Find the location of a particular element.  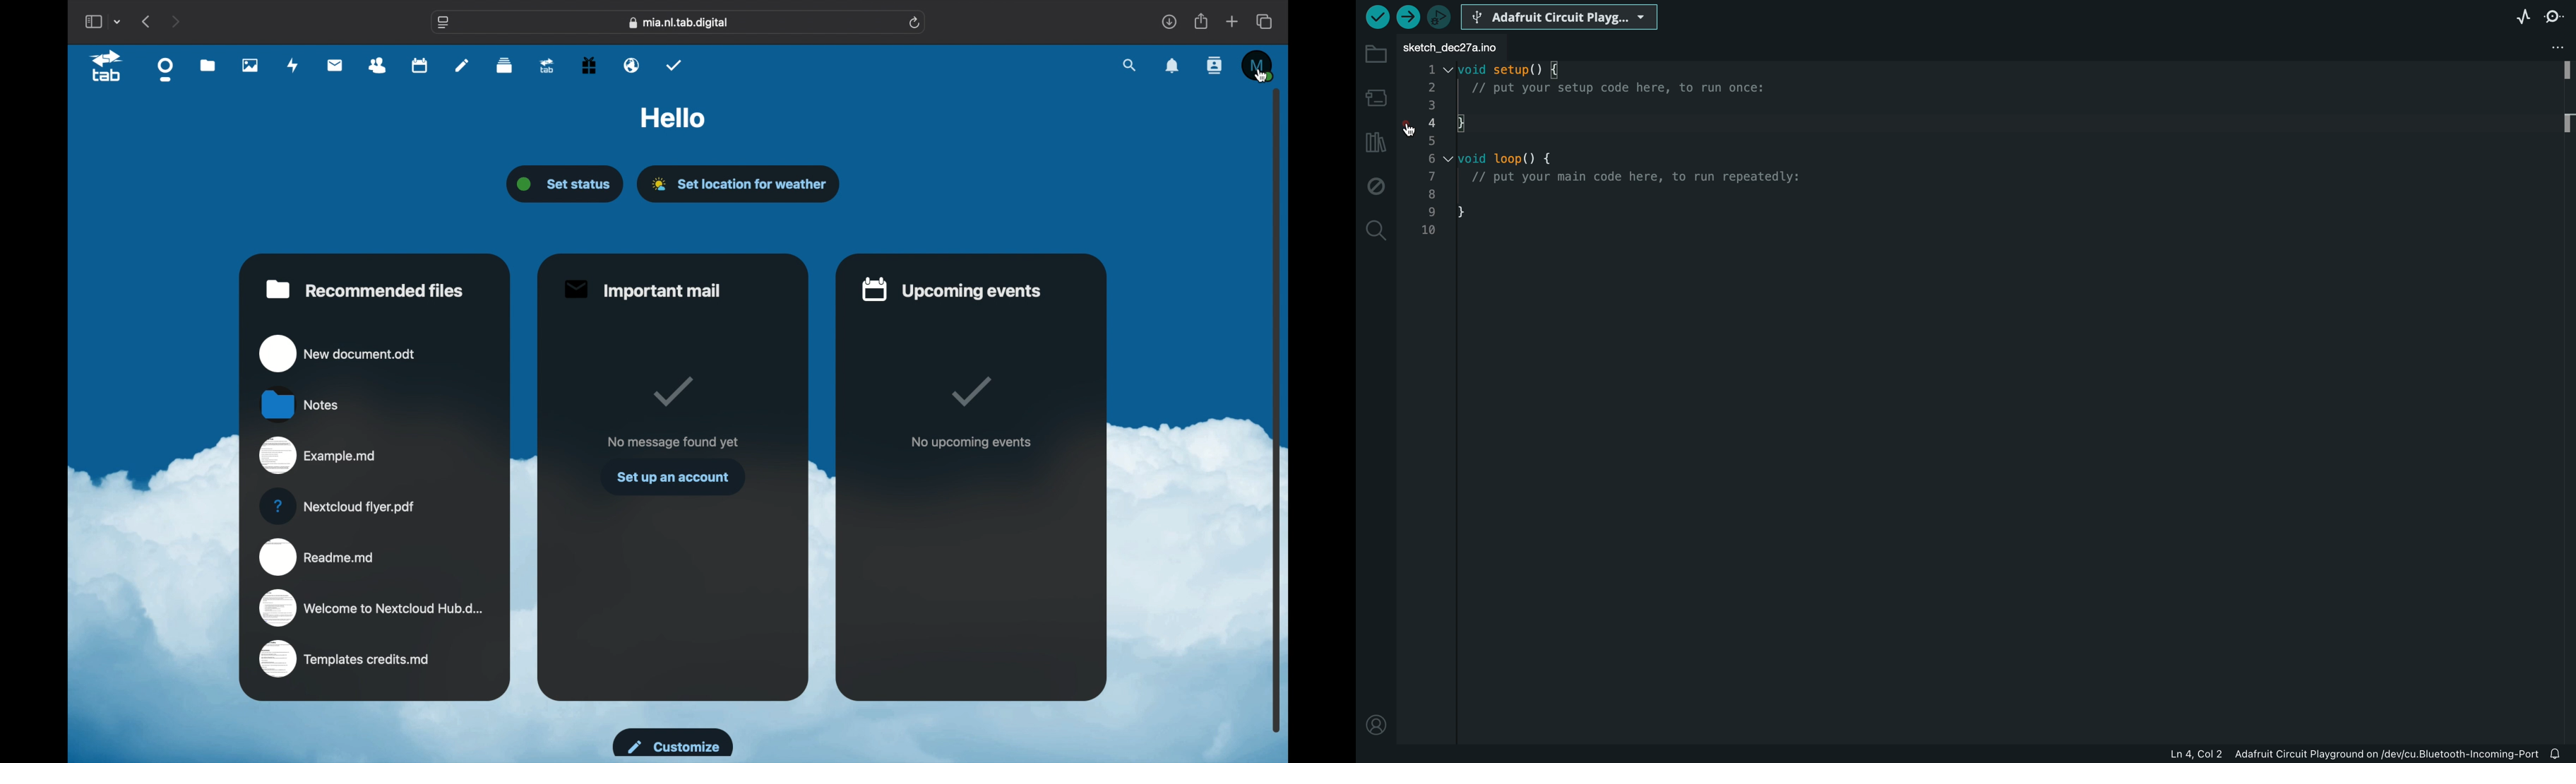

files is located at coordinates (208, 66).